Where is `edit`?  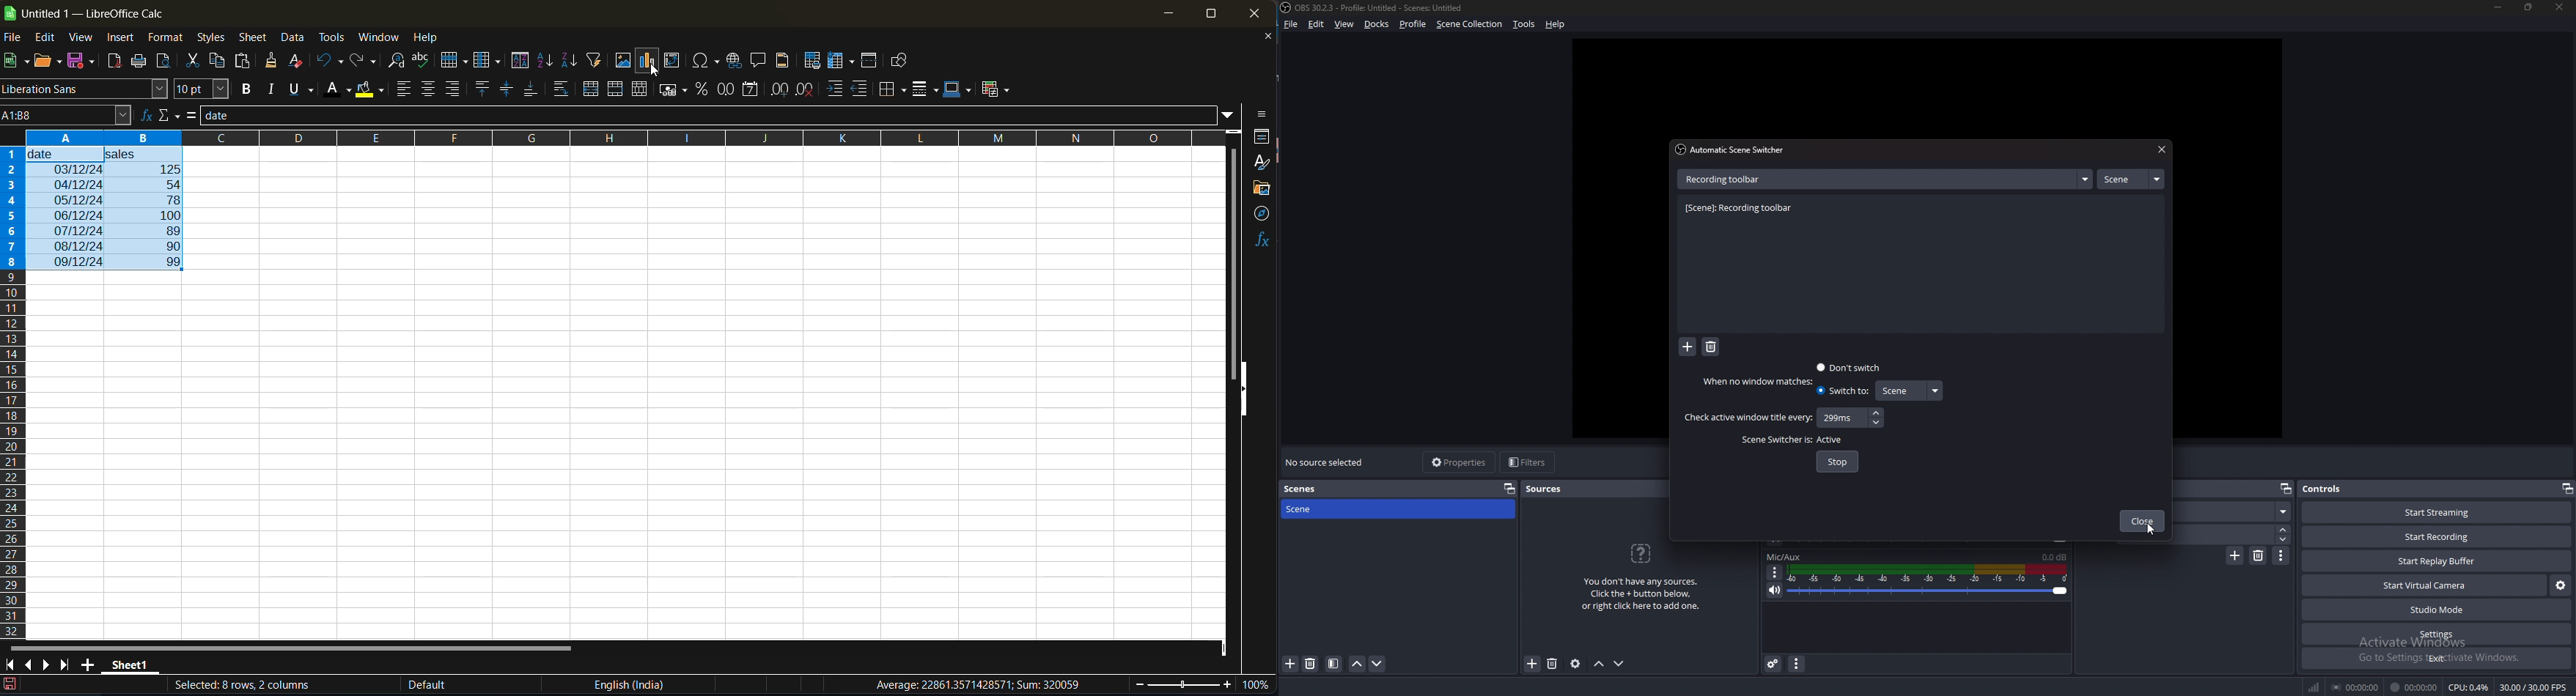
edit is located at coordinates (1316, 24).